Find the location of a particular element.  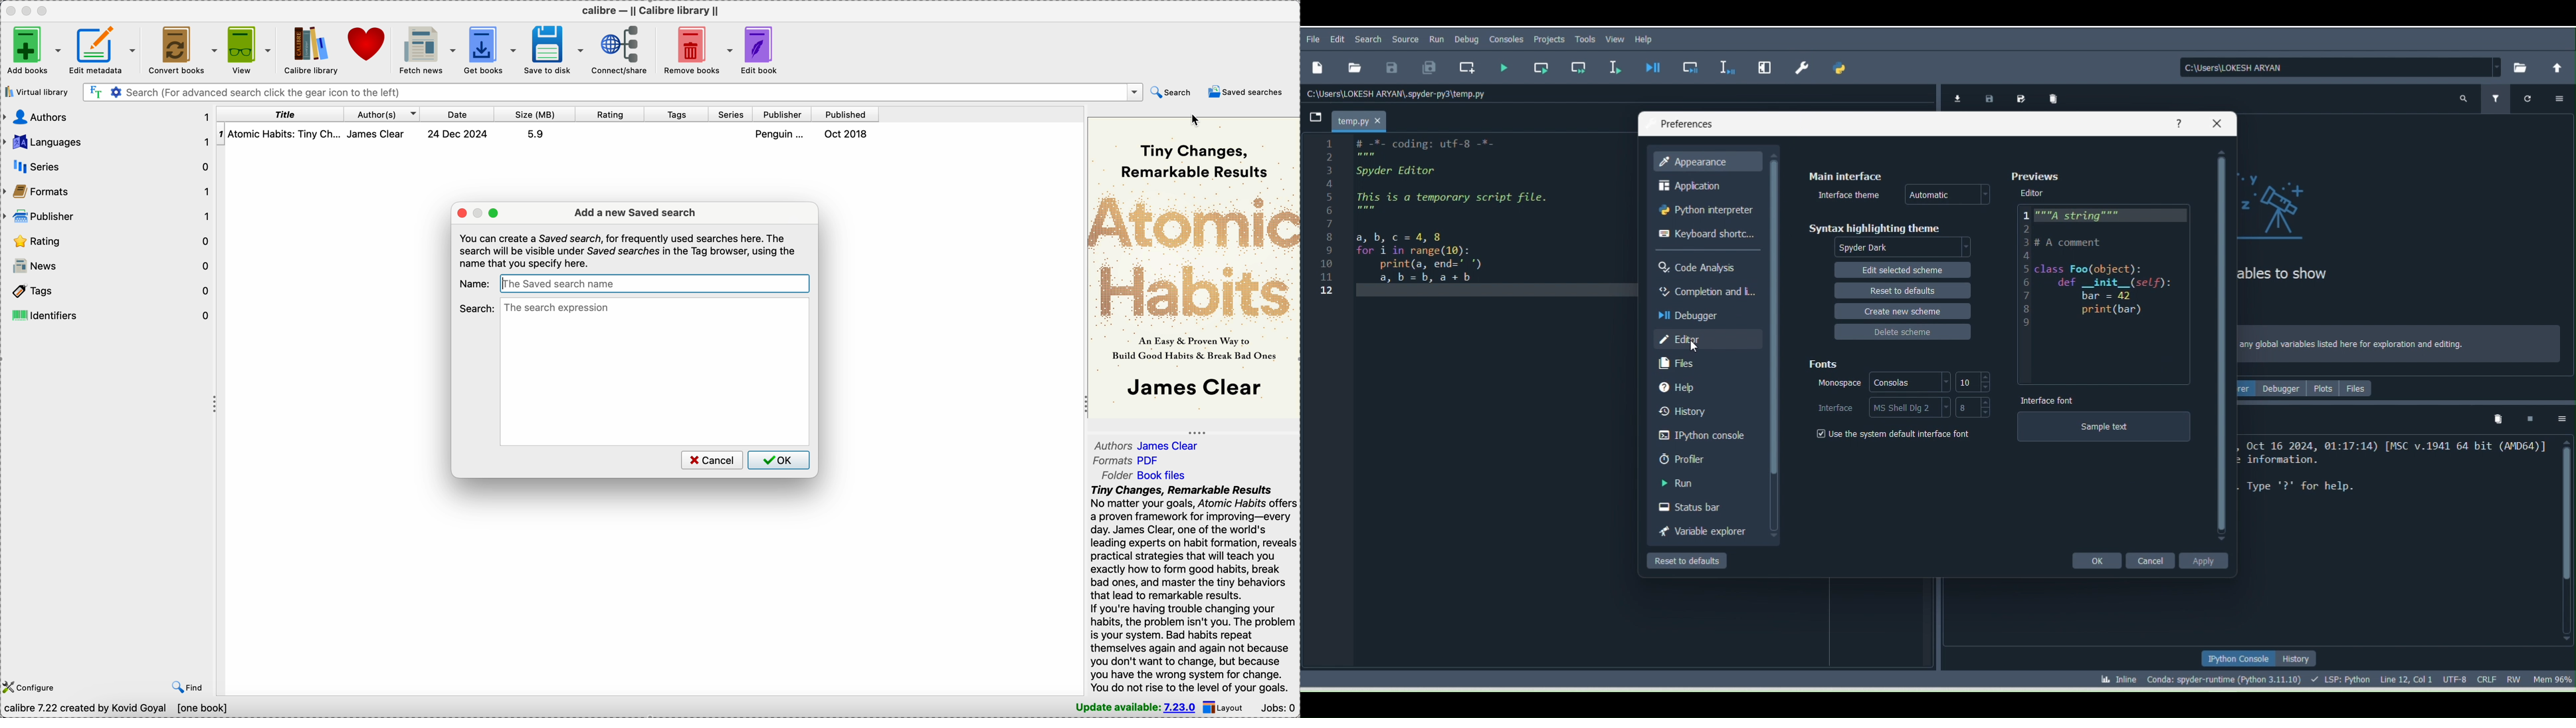

Debugger is located at coordinates (2282, 388).